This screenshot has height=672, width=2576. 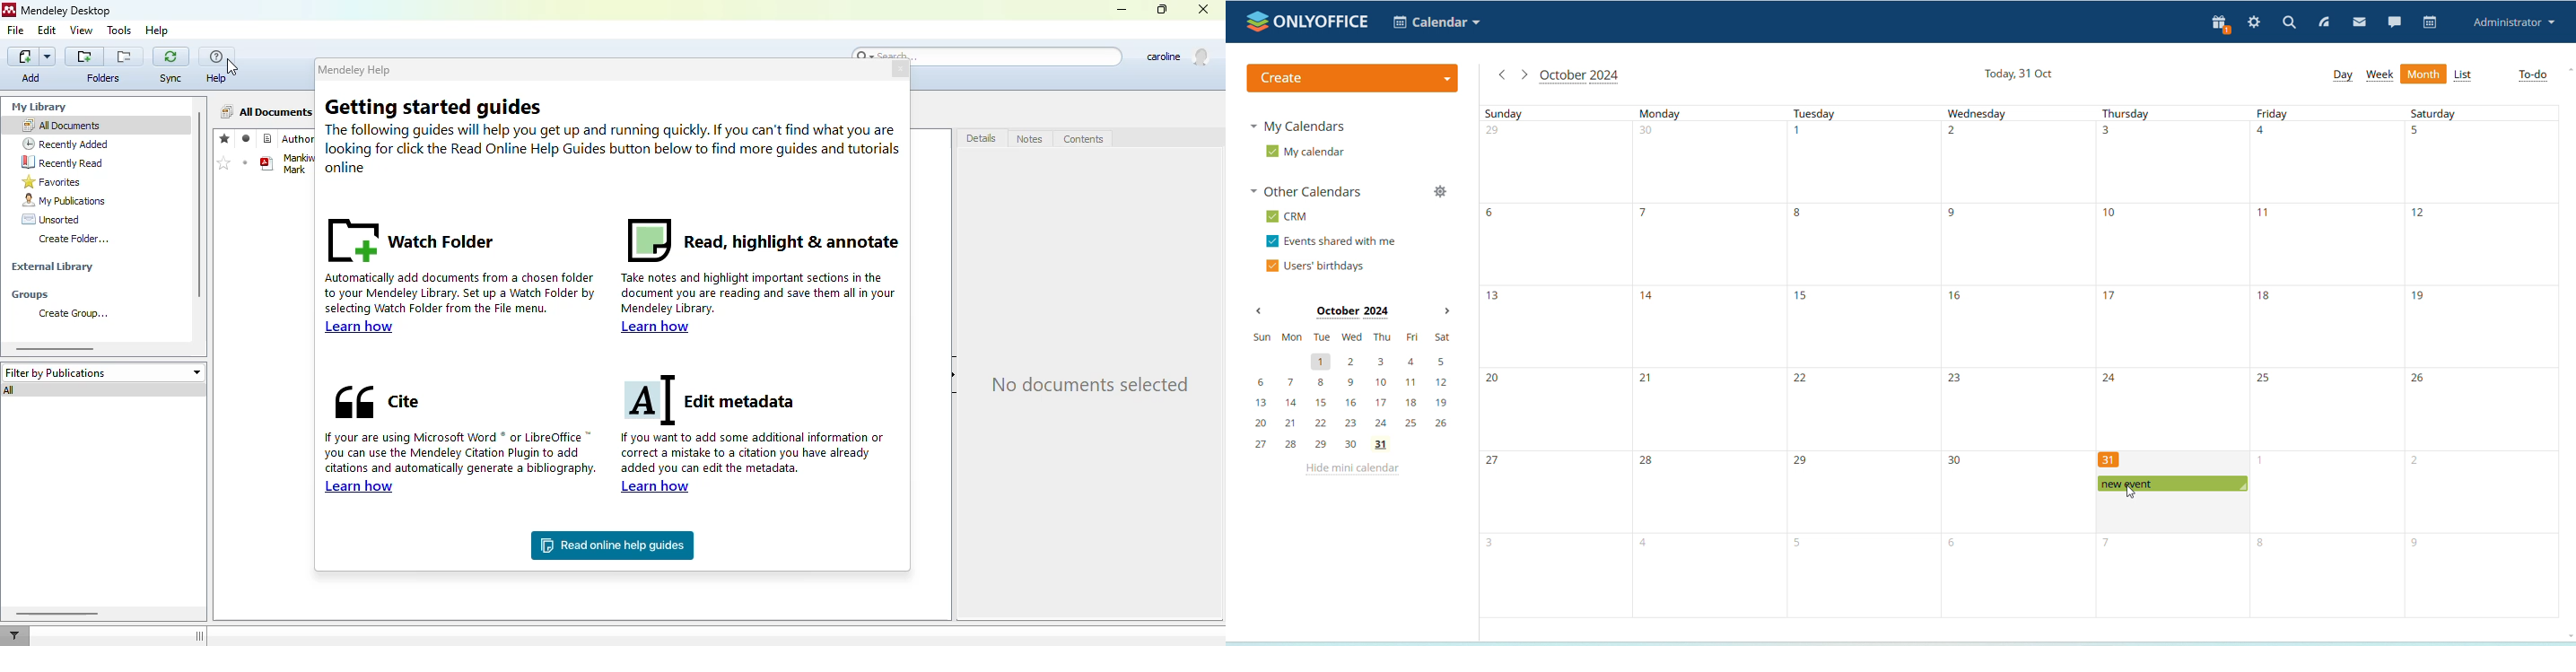 I want to click on contents, so click(x=1082, y=139).